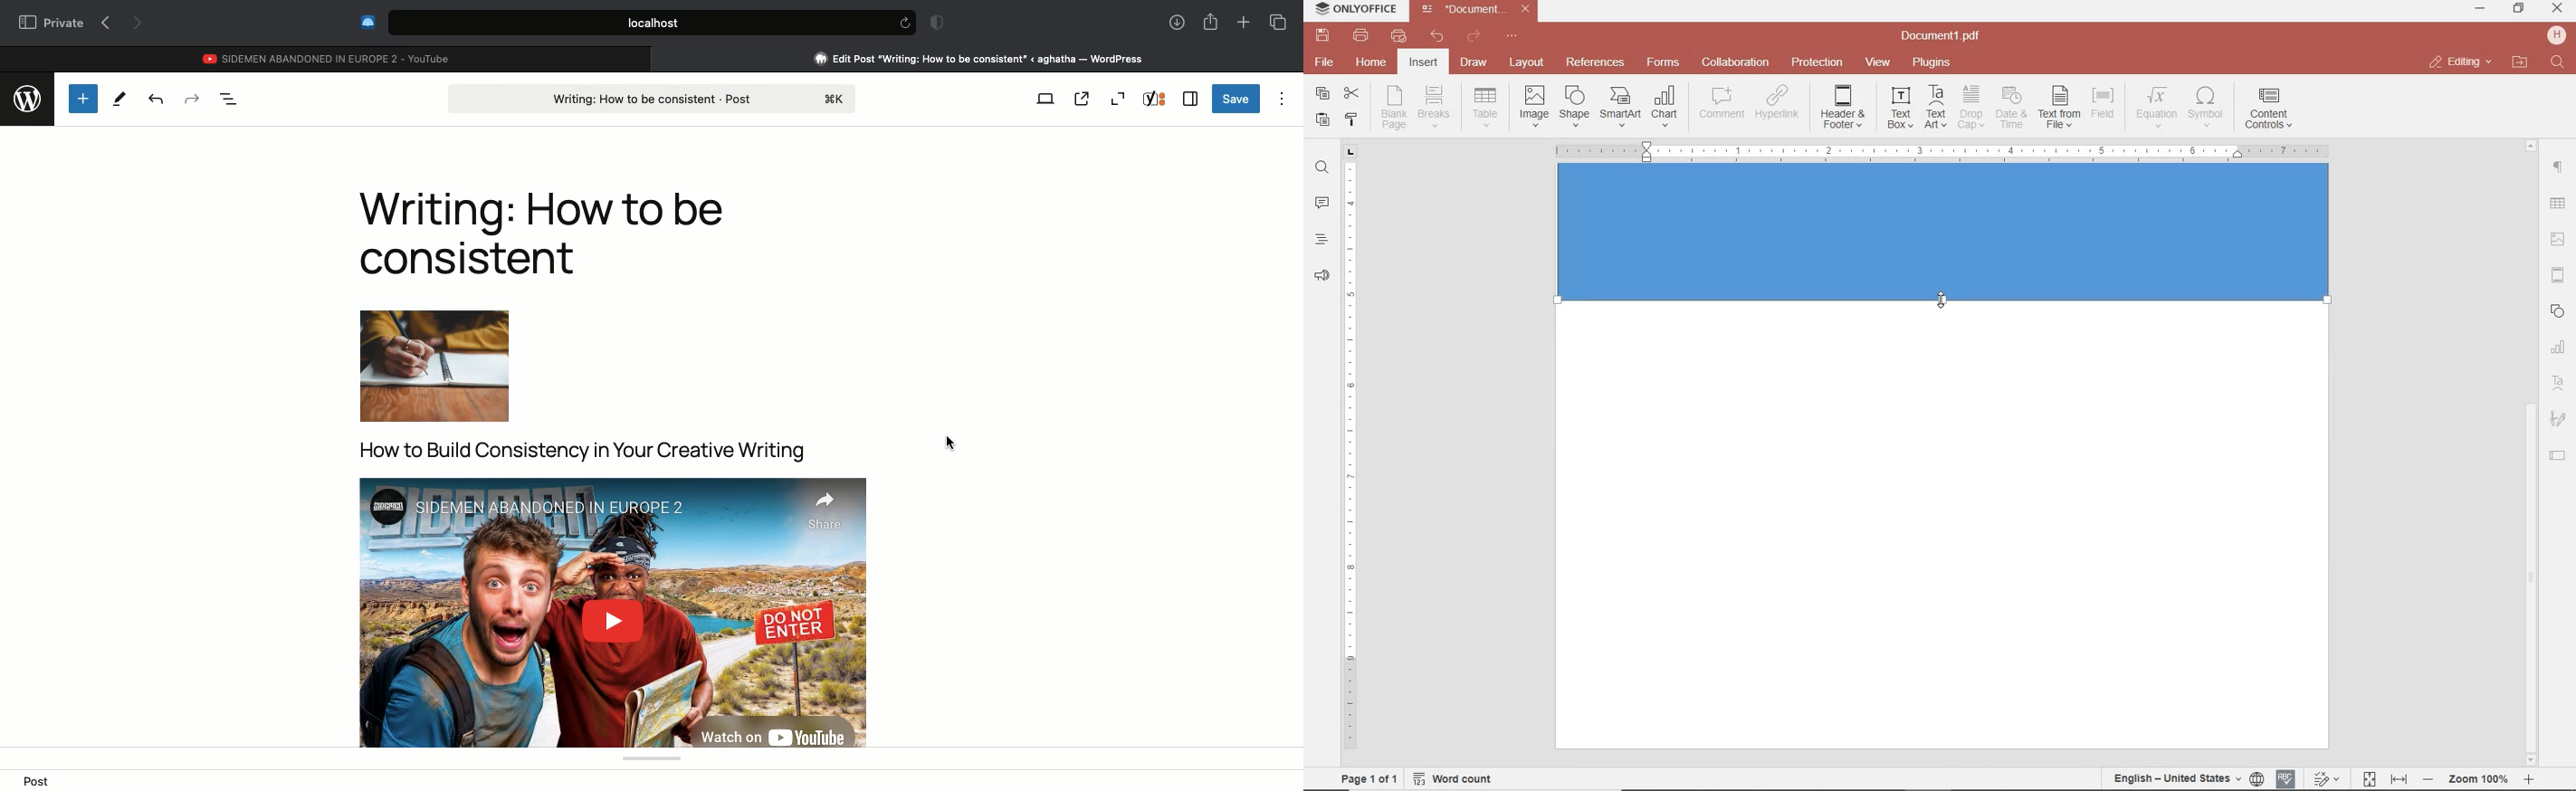  Describe the element at coordinates (2559, 276) in the screenshot. I see `HEADERS & FOOTERS` at that location.